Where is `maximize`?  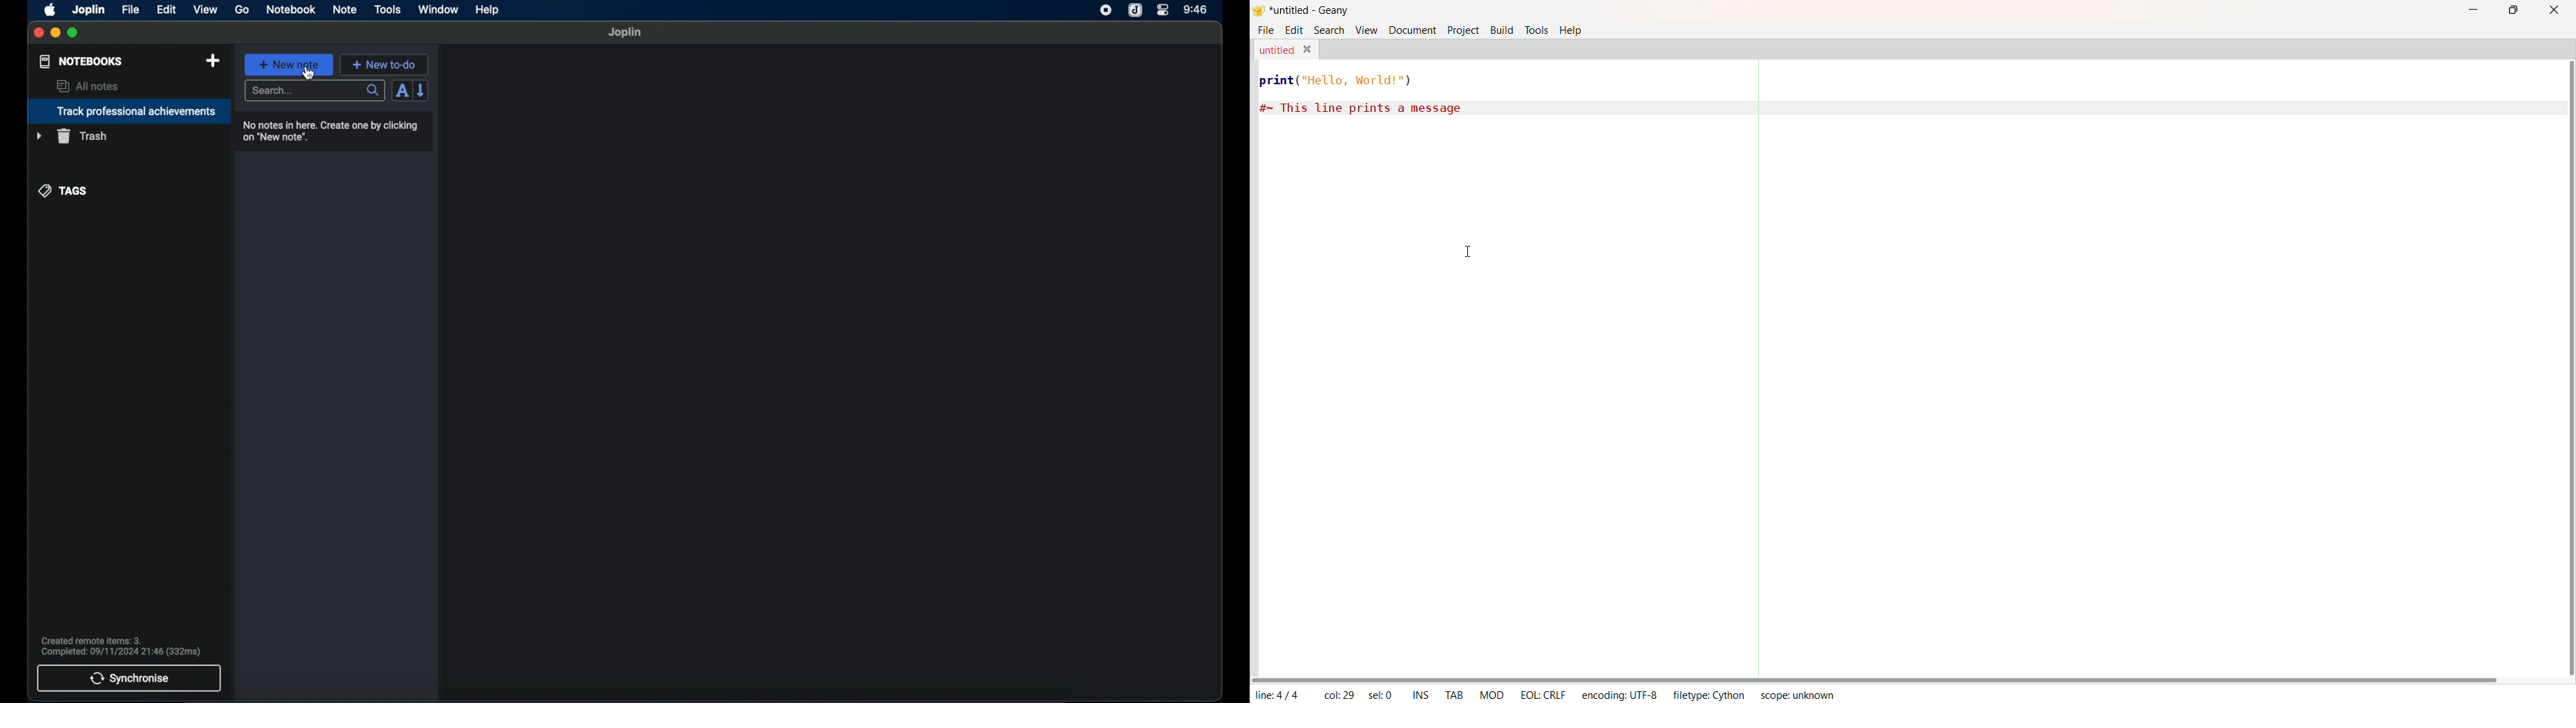 maximize is located at coordinates (74, 33).